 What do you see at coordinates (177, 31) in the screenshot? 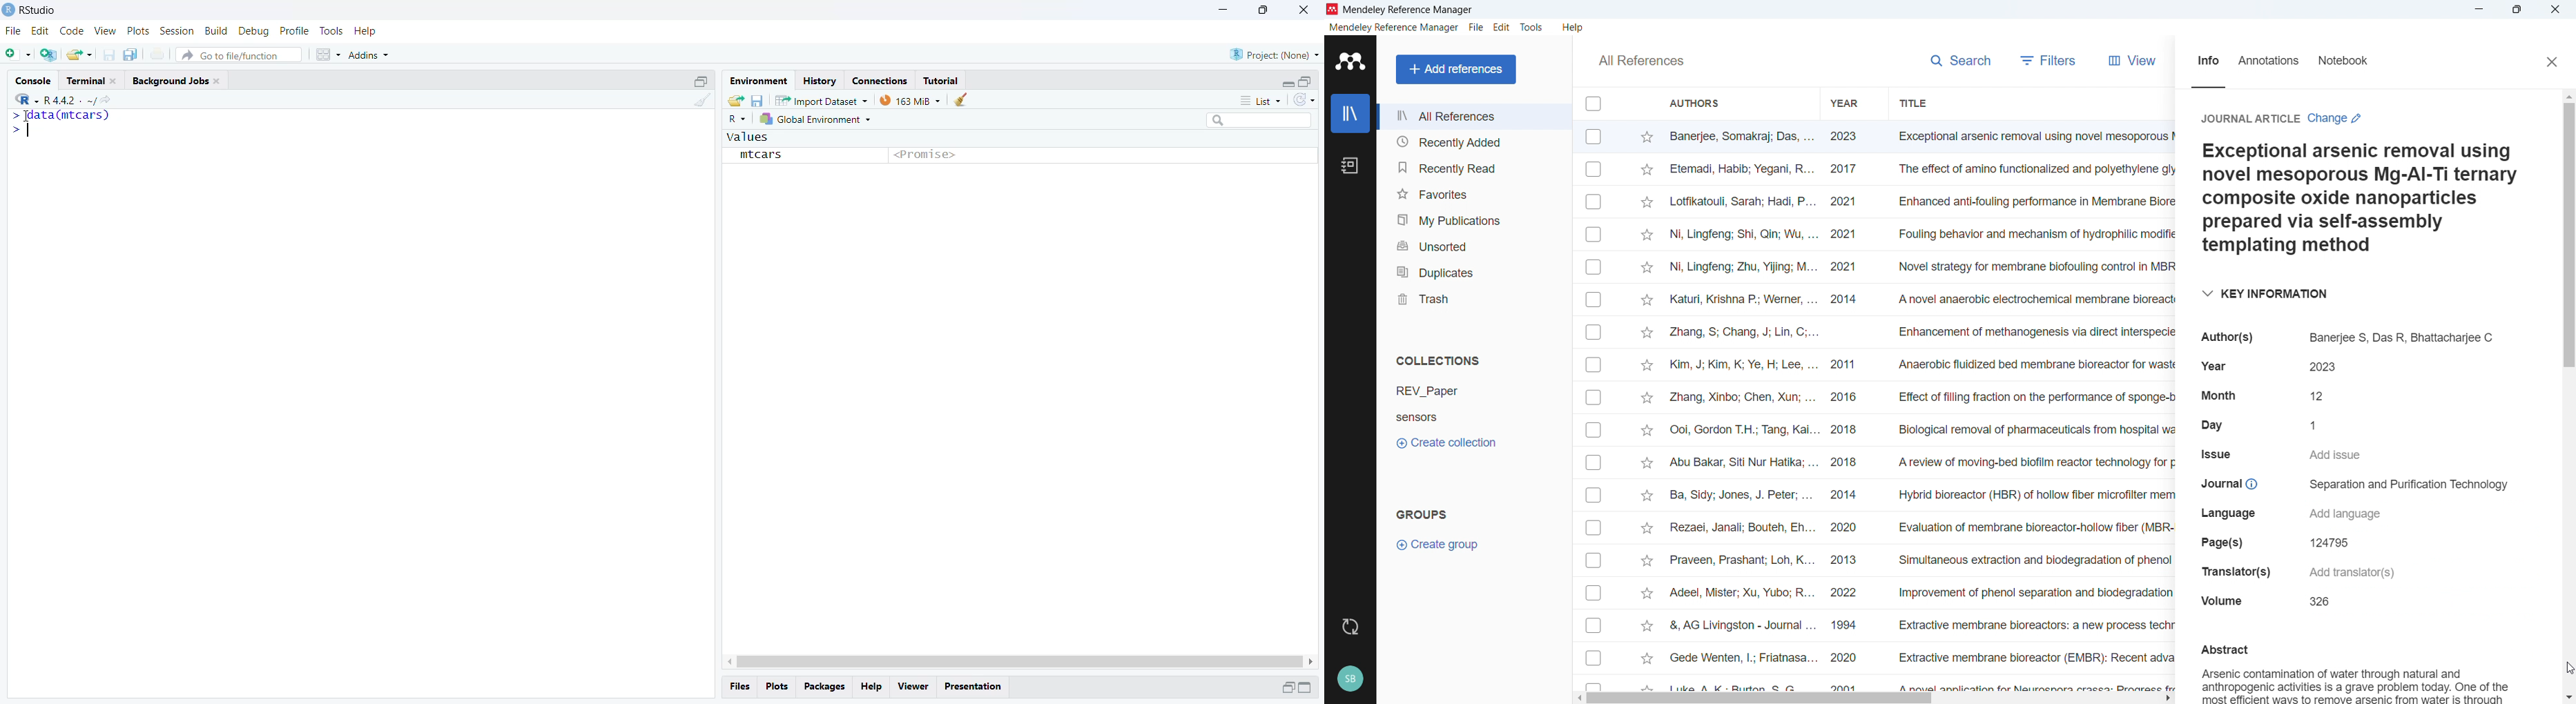
I see `session` at bounding box center [177, 31].